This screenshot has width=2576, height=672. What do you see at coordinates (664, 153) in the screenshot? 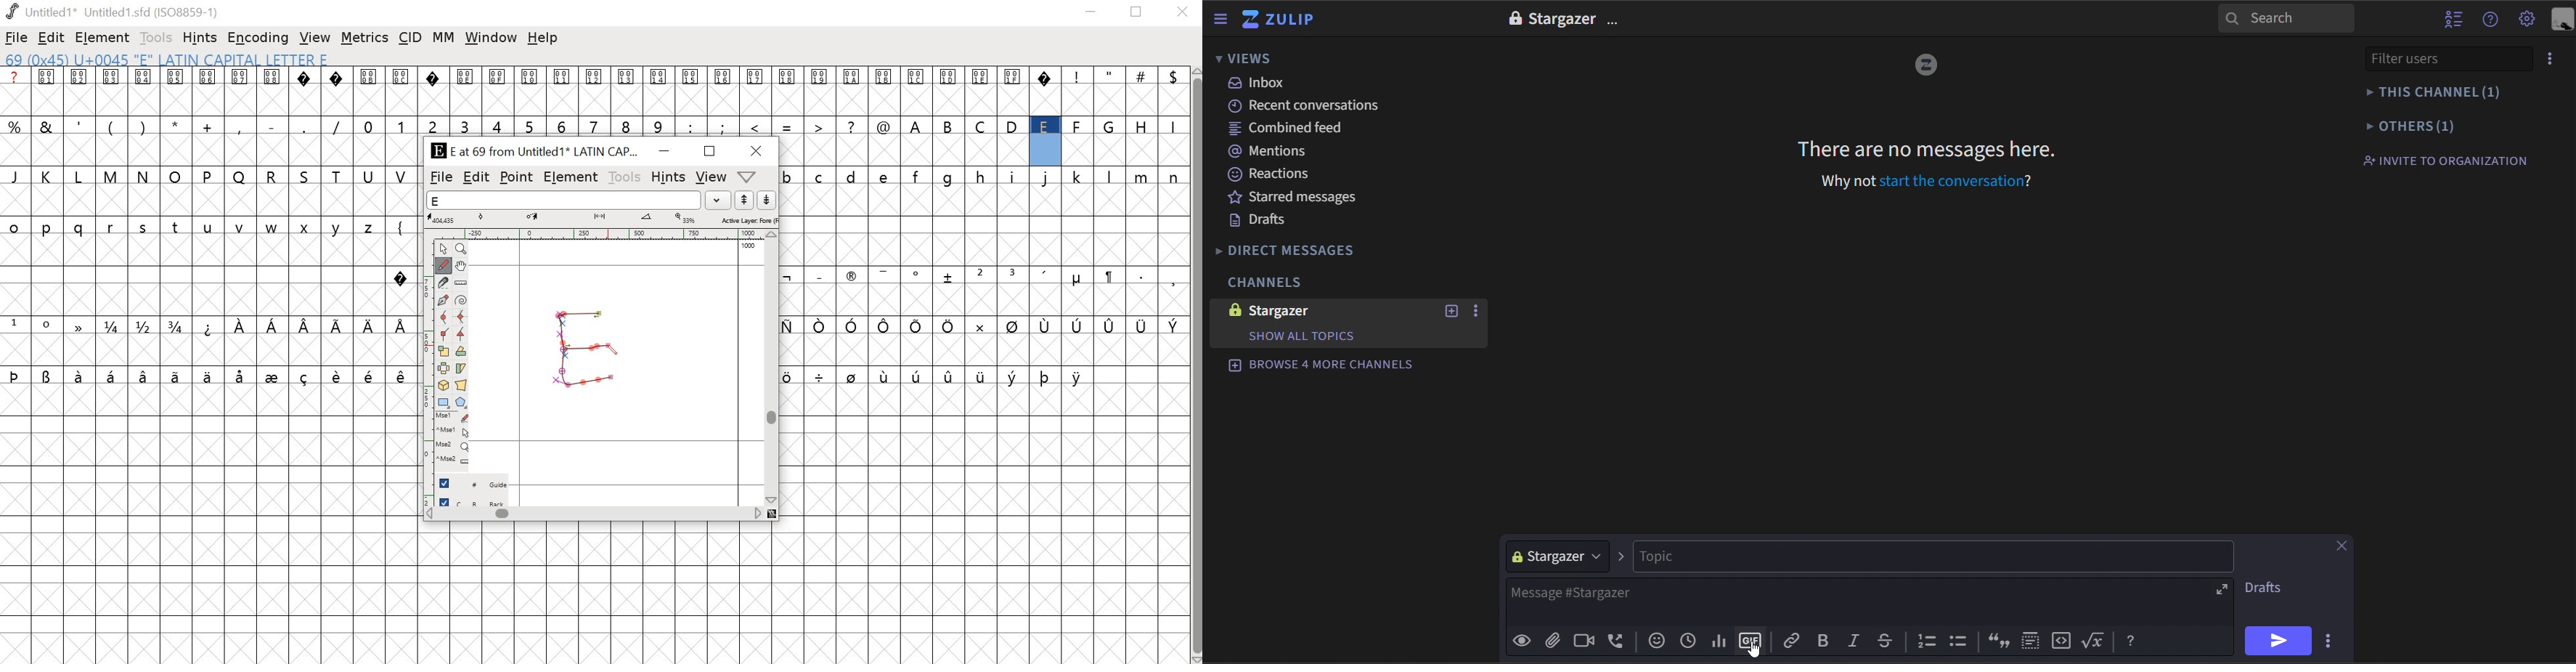
I see `minimize` at bounding box center [664, 153].